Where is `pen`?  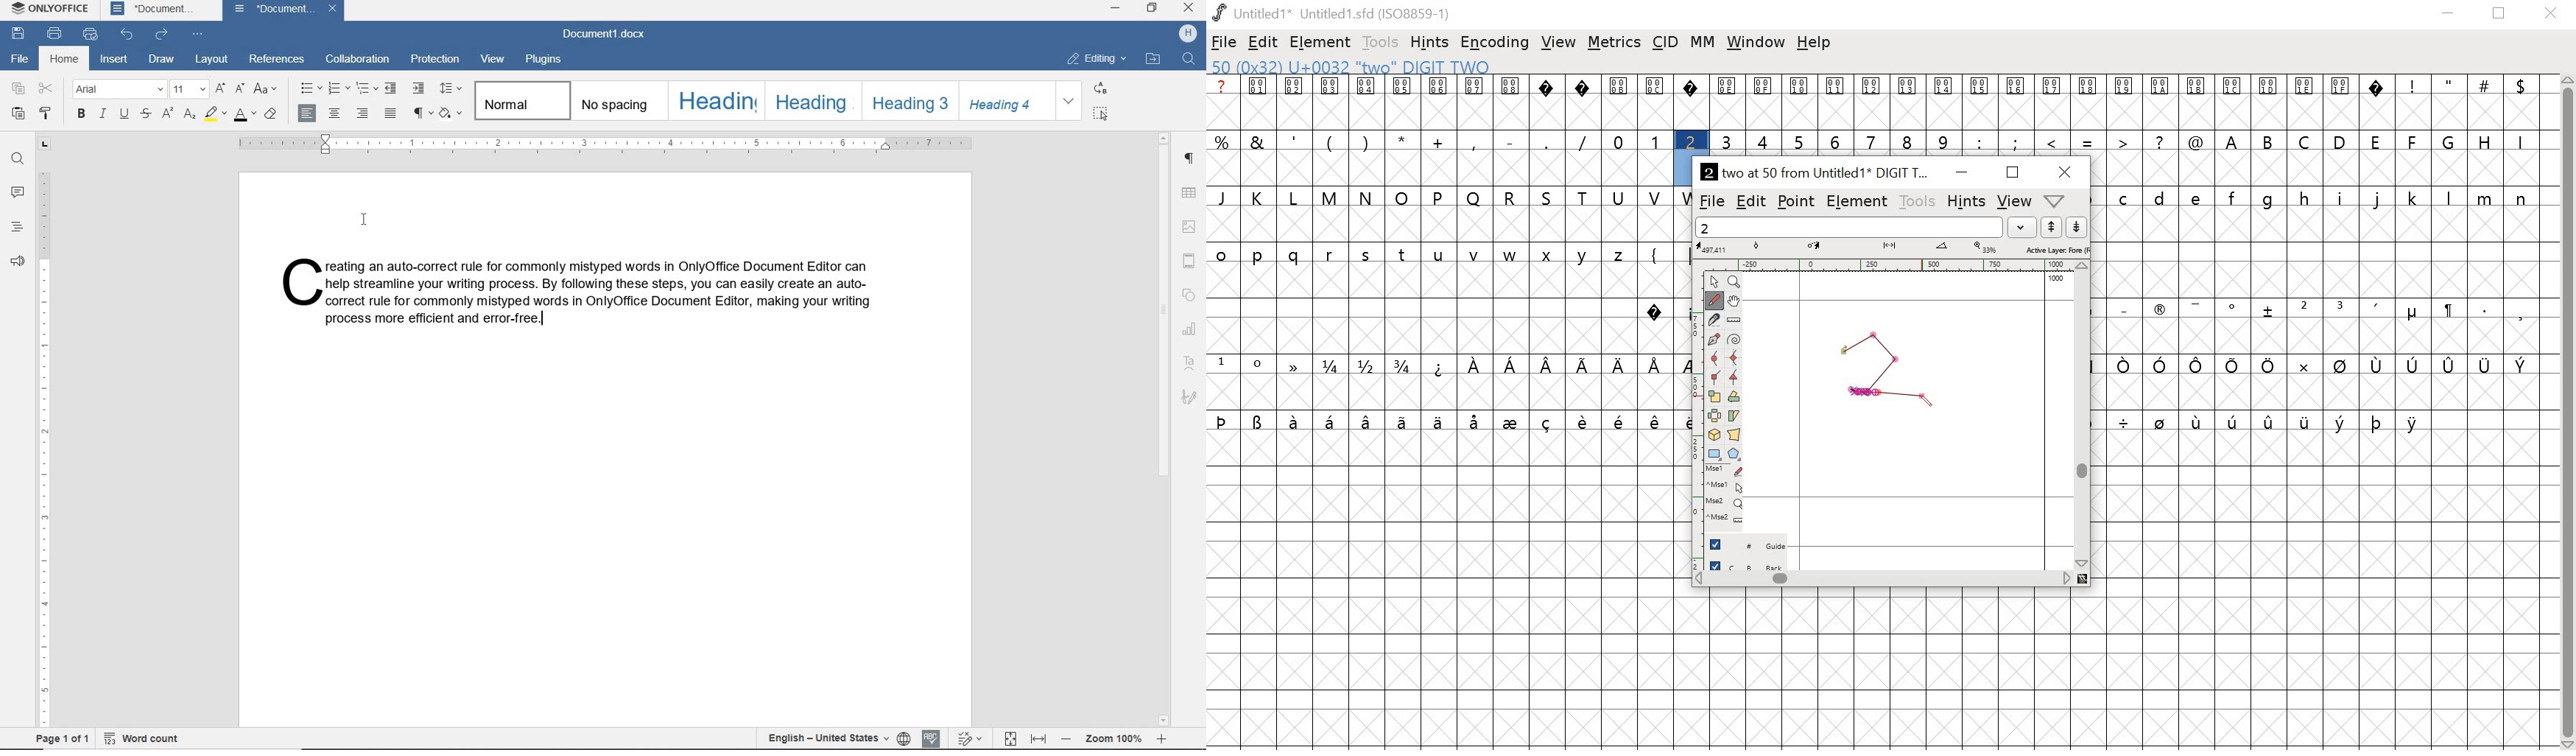
pen is located at coordinates (1715, 340).